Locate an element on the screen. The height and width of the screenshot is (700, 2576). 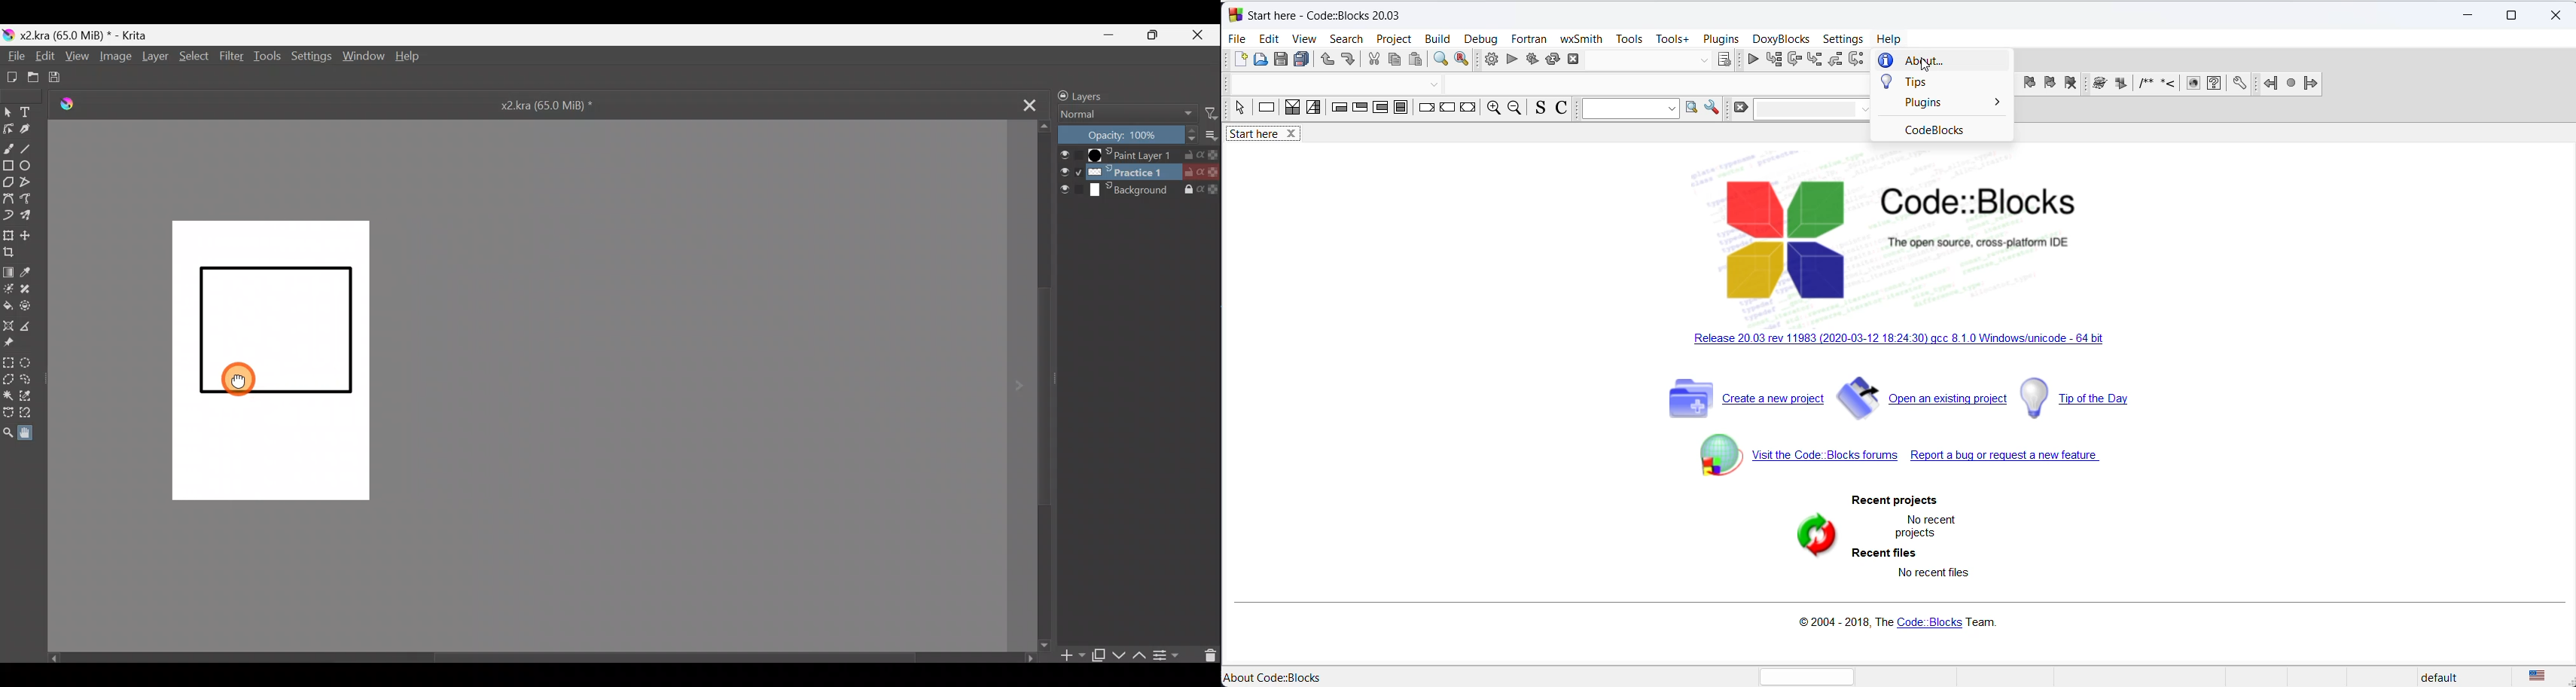
option window is located at coordinates (1693, 111).